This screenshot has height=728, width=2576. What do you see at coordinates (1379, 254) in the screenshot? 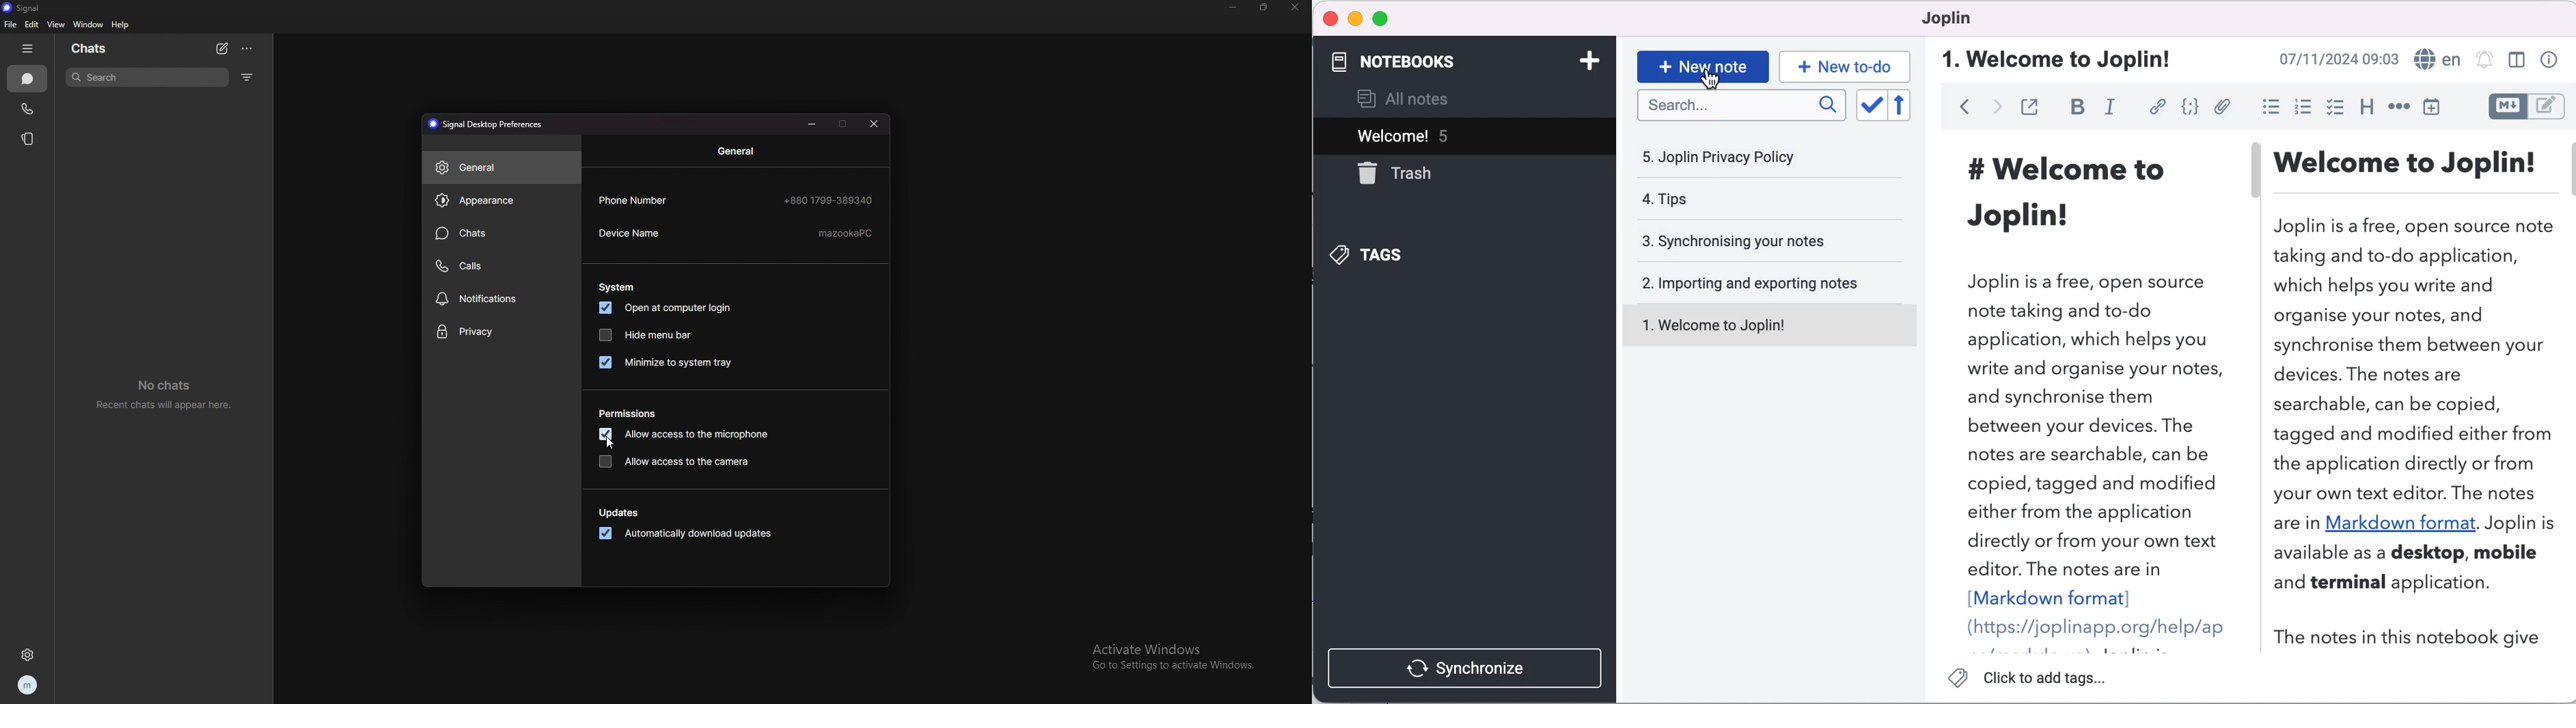
I see `tags` at bounding box center [1379, 254].